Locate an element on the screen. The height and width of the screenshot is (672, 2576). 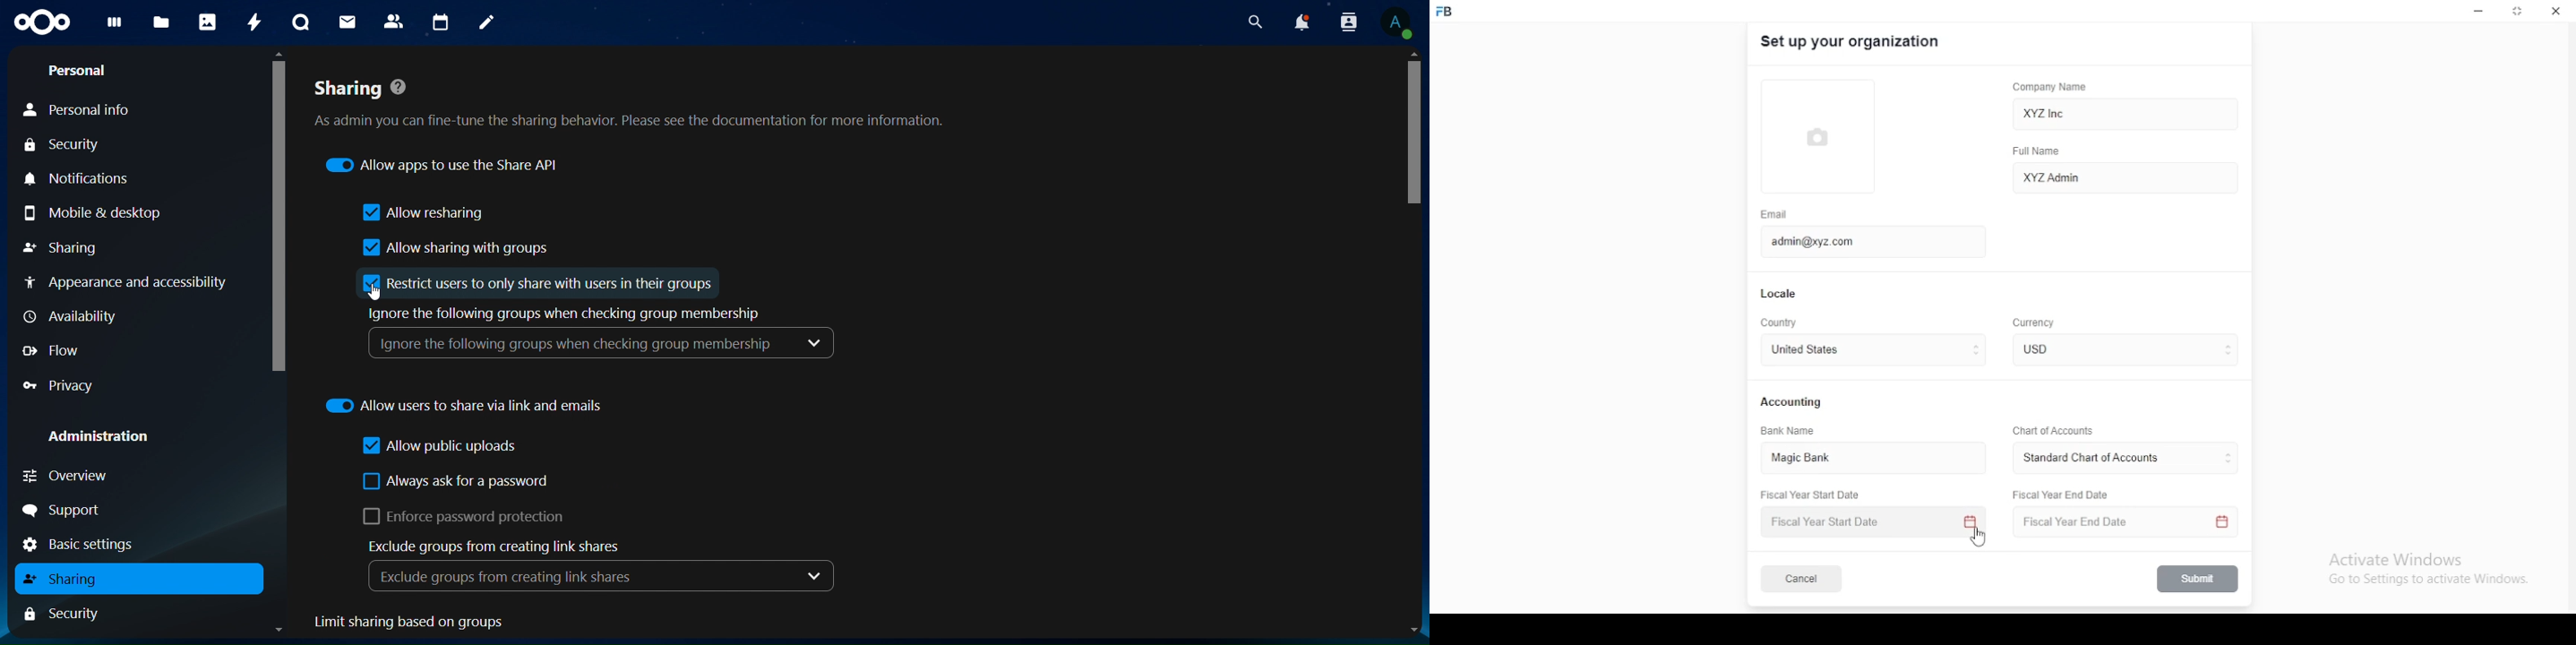
Chart of Accounts is located at coordinates (2050, 430).